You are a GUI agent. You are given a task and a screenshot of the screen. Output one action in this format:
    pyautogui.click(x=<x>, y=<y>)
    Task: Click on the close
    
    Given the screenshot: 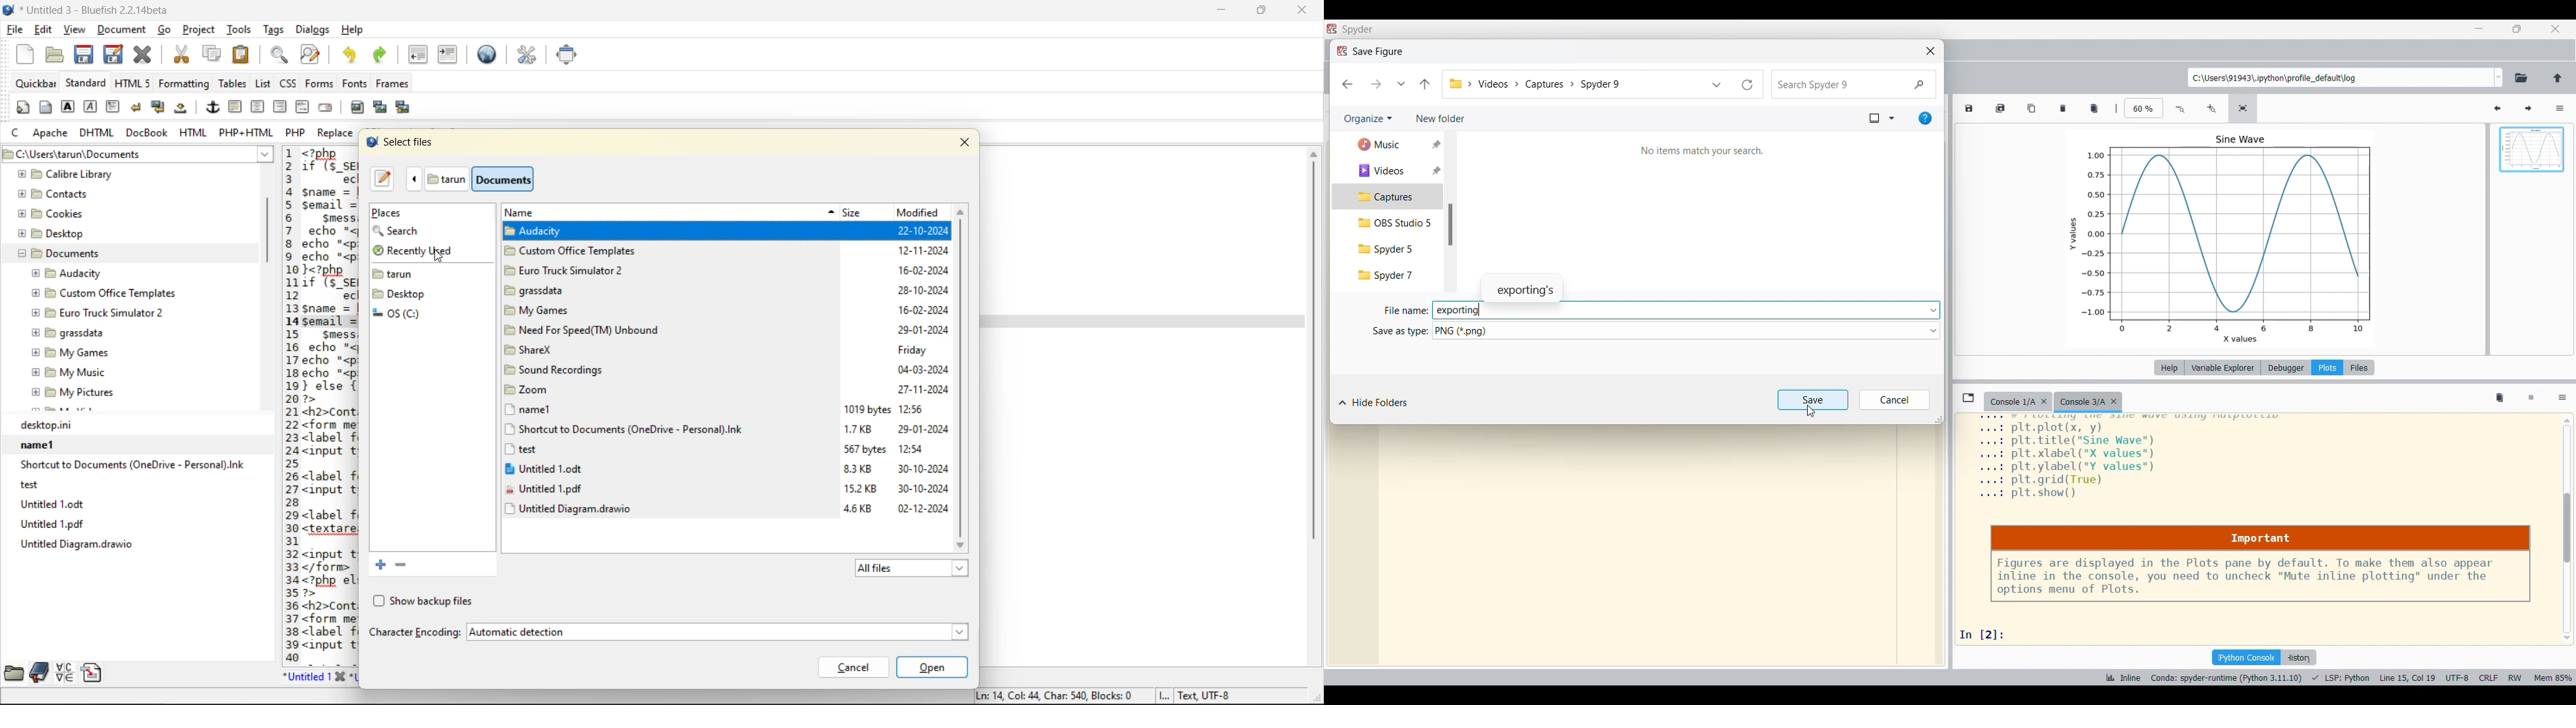 What is the action you would take?
    pyautogui.click(x=1306, y=11)
    